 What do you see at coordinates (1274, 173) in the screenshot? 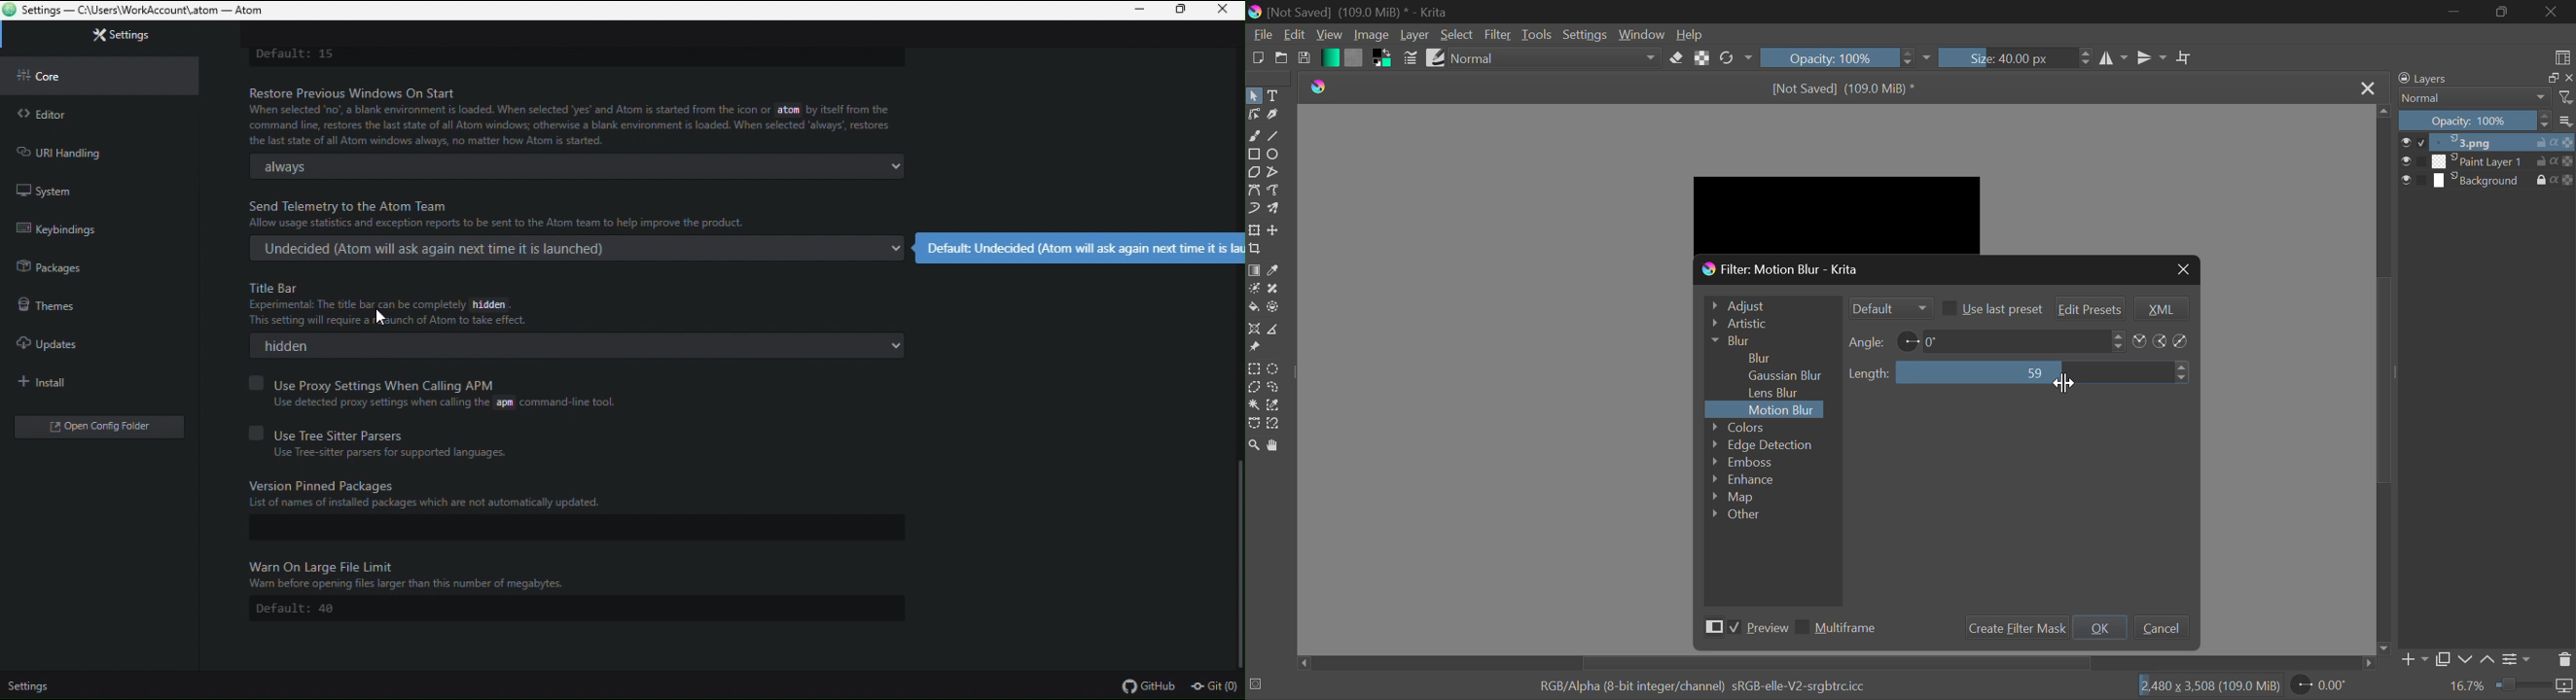
I see `Polyline` at bounding box center [1274, 173].